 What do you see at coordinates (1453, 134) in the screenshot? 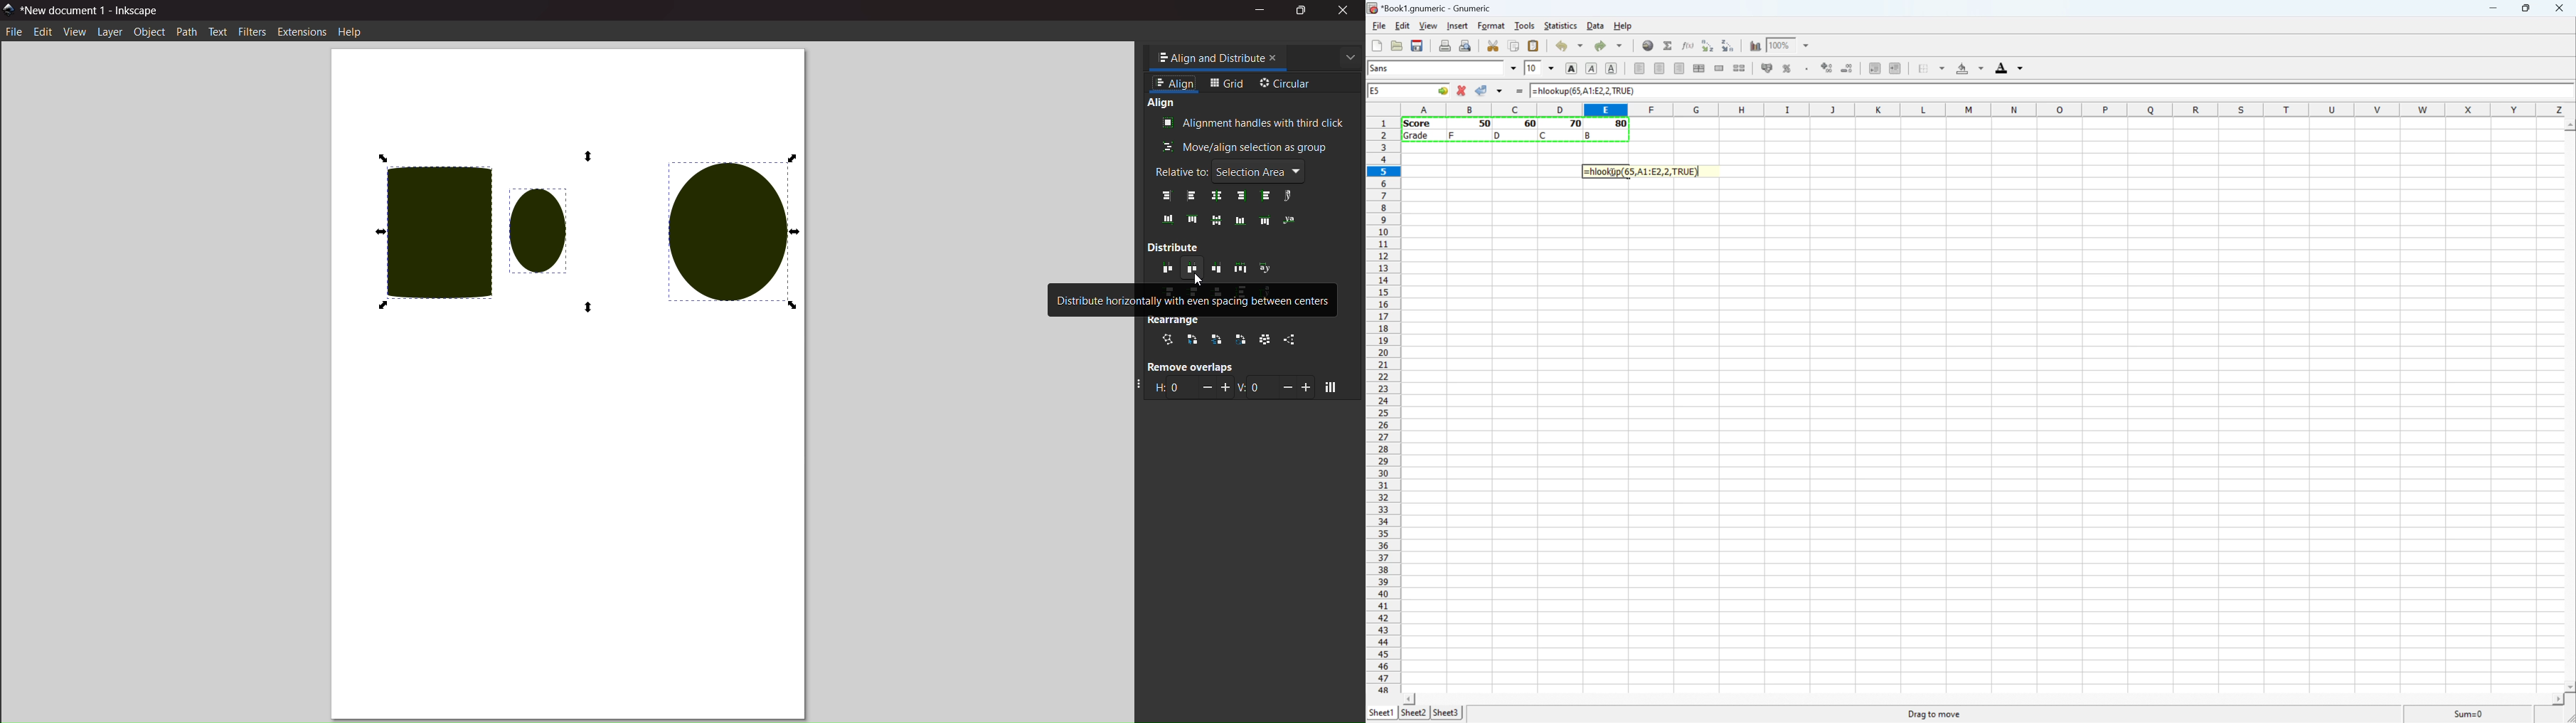
I see `F` at bounding box center [1453, 134].